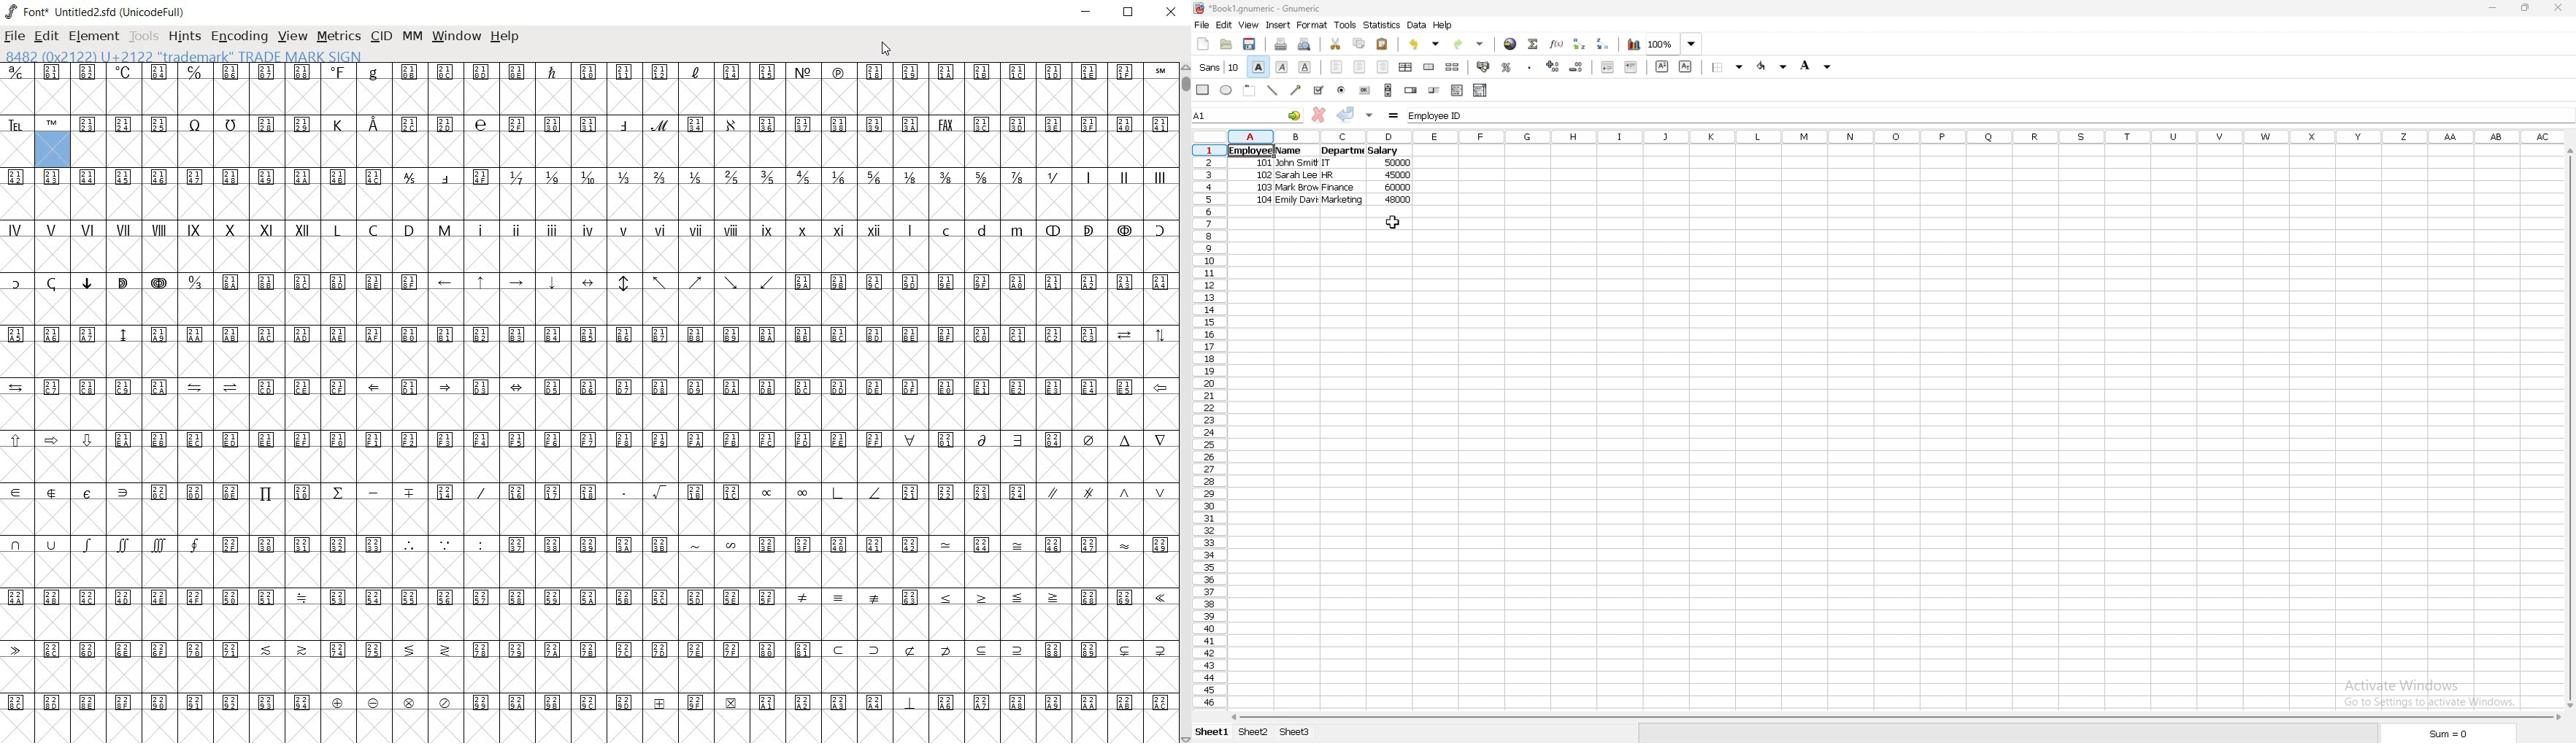  Describe the element at coordinates (1604, 44) in the screenshot. I see `sort descending` at that location.